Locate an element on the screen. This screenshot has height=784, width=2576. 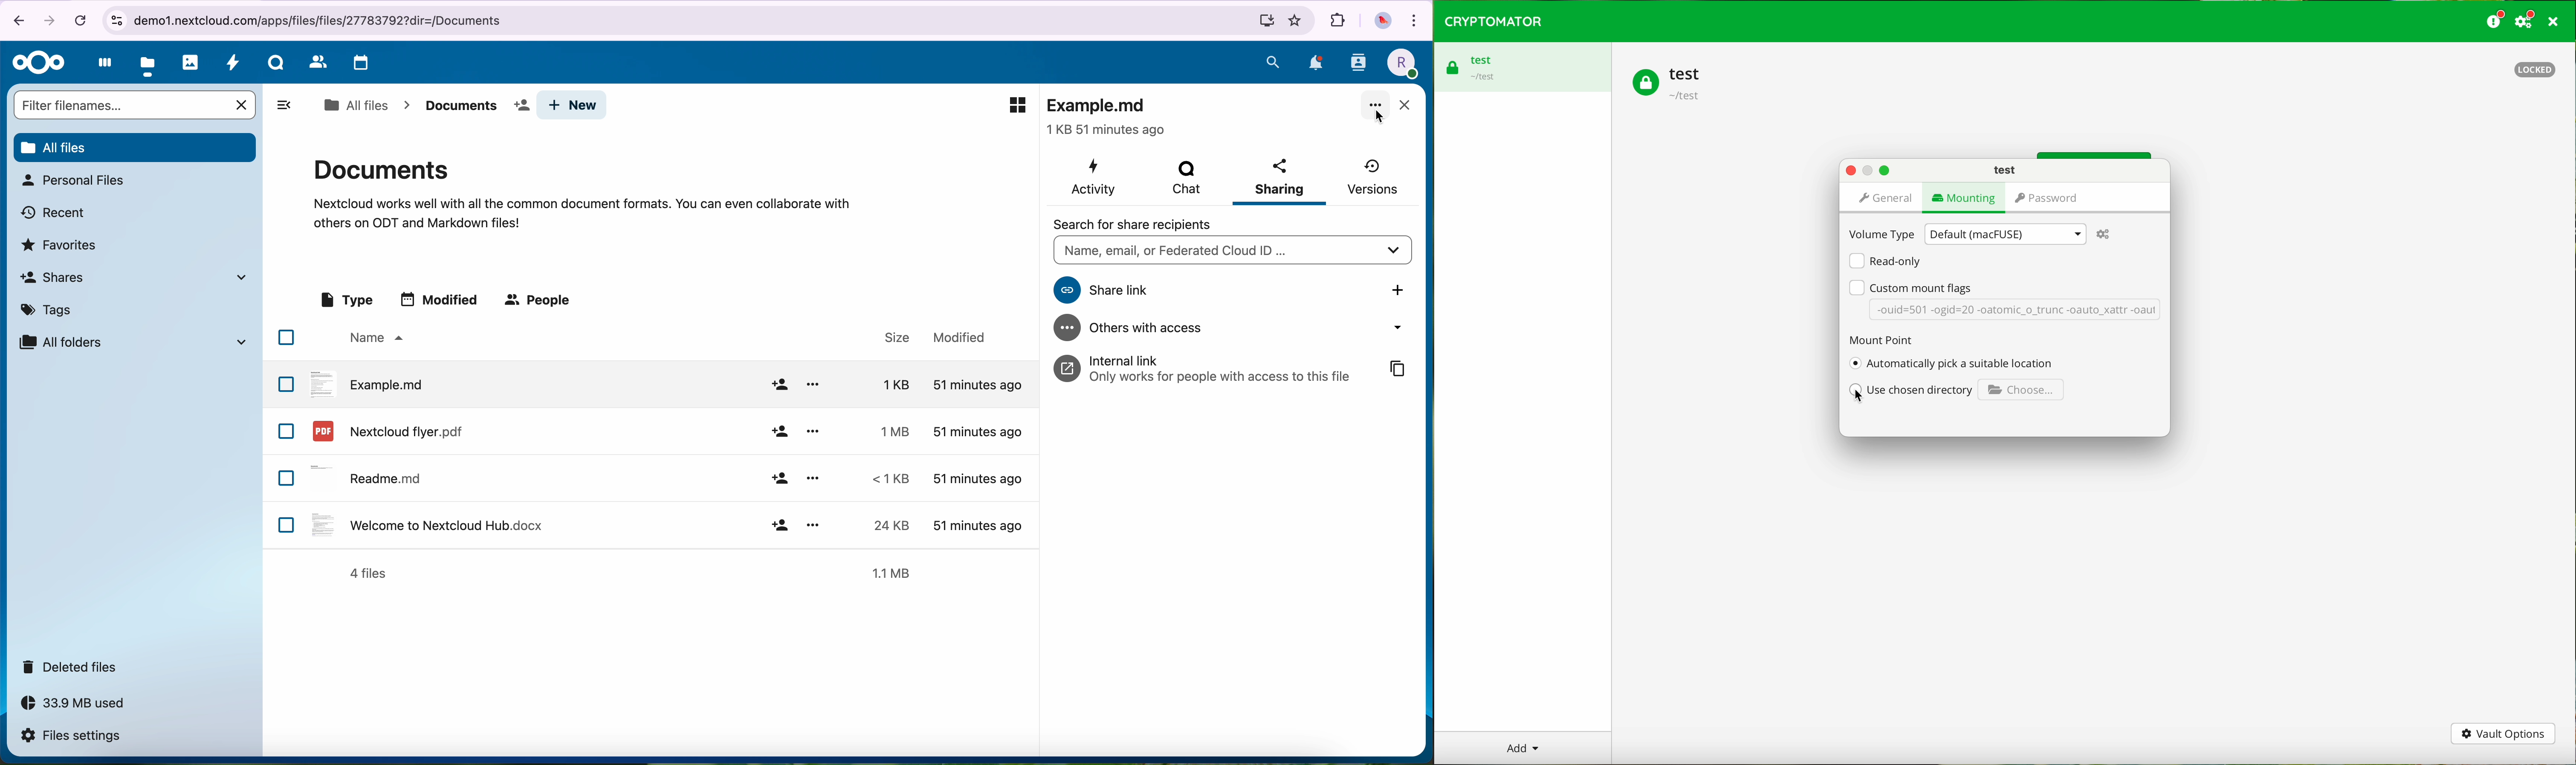
test is located at coordinates (2003, 170).